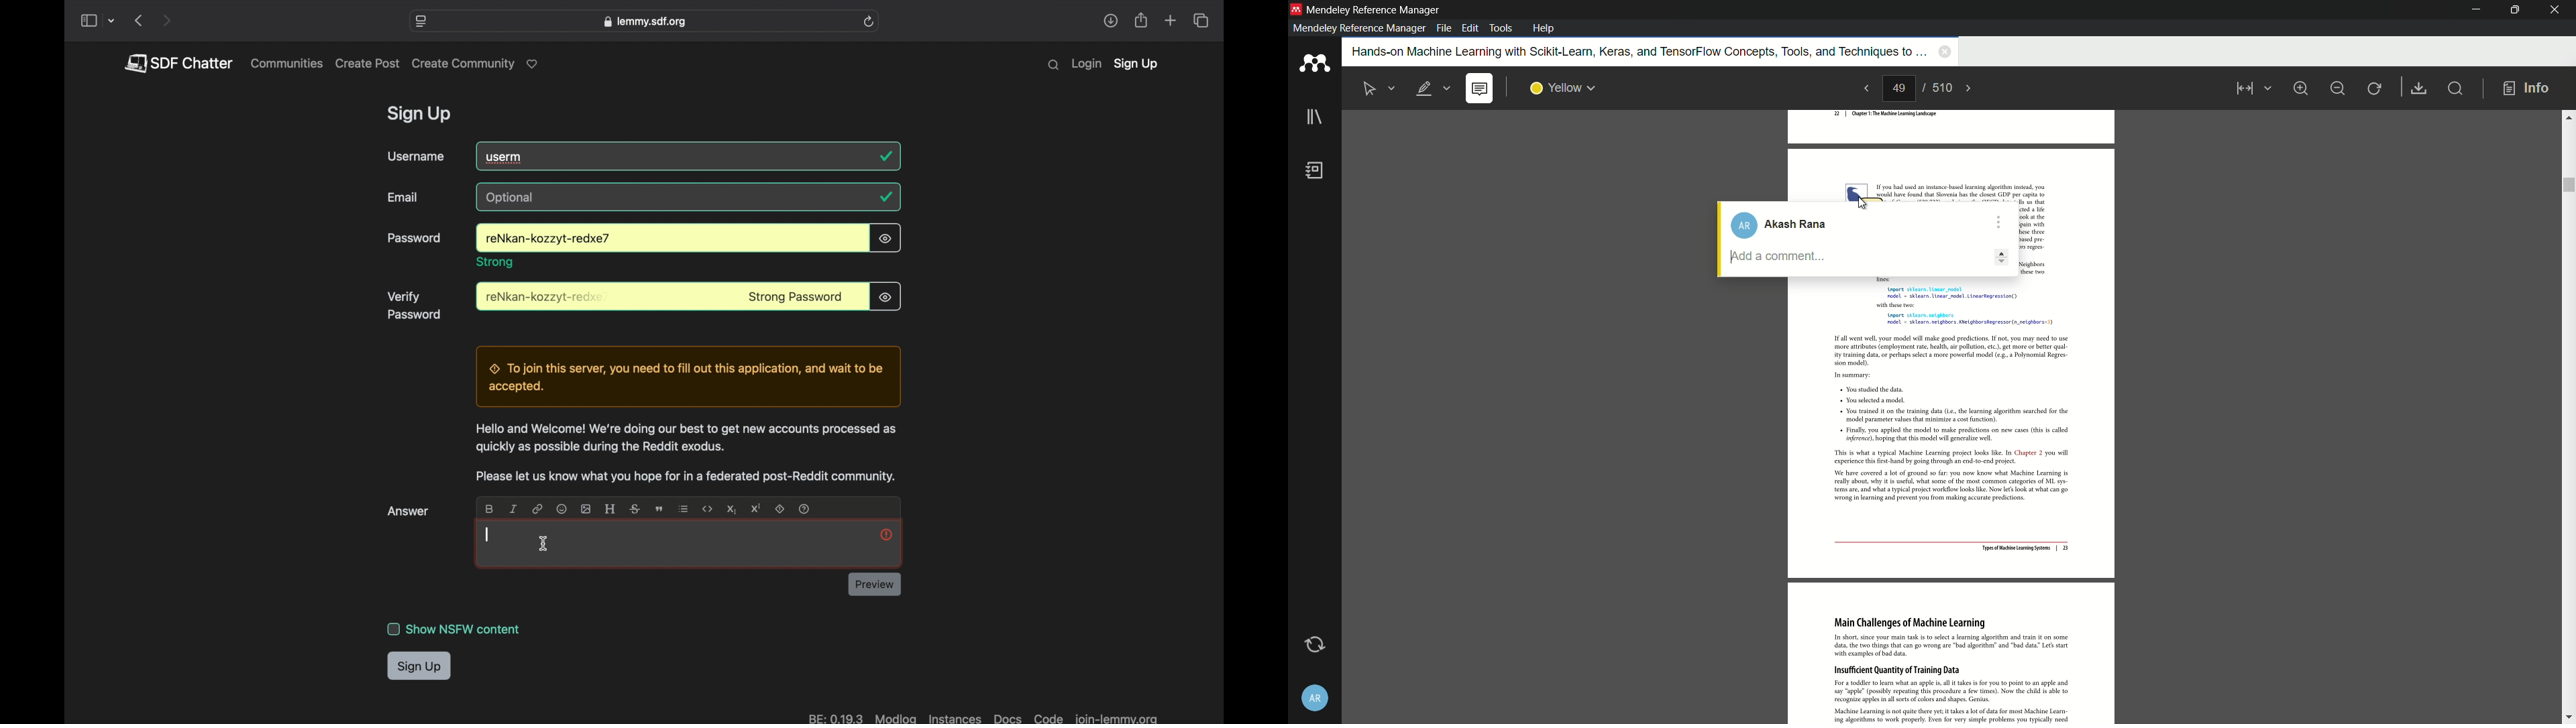 The height and width of the screenshot is (728, 2576). I want to click on book, so click(1317, 172).